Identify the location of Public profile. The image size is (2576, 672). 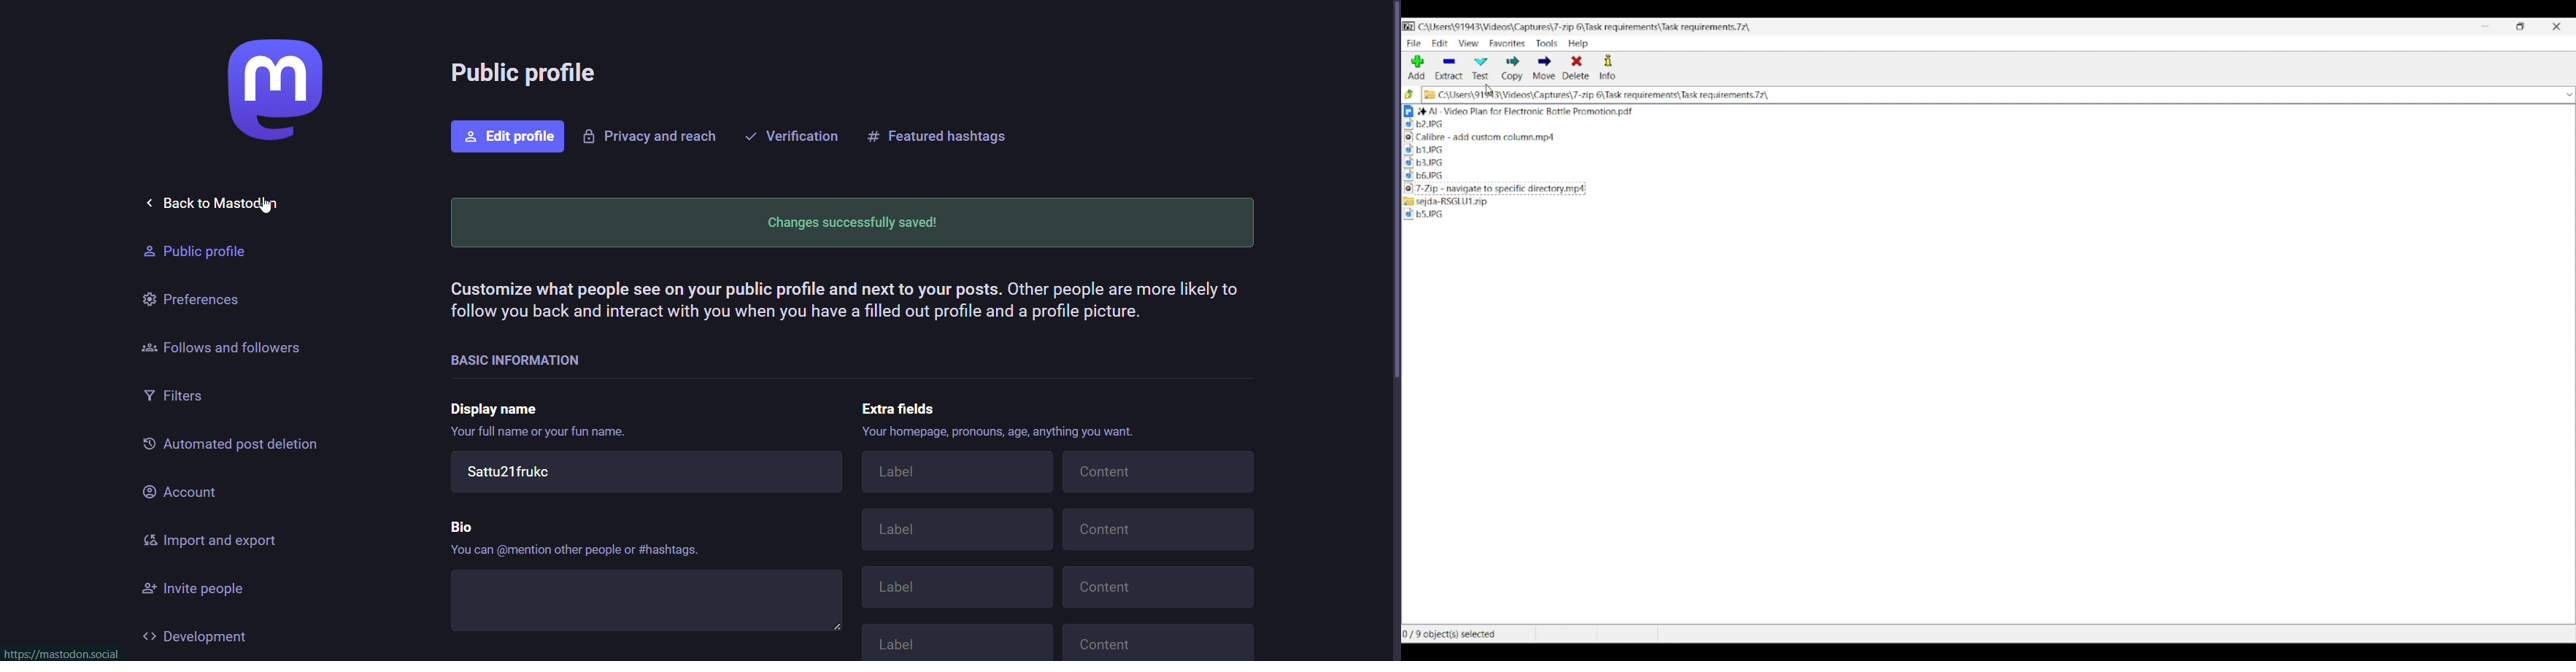
(192, 252).